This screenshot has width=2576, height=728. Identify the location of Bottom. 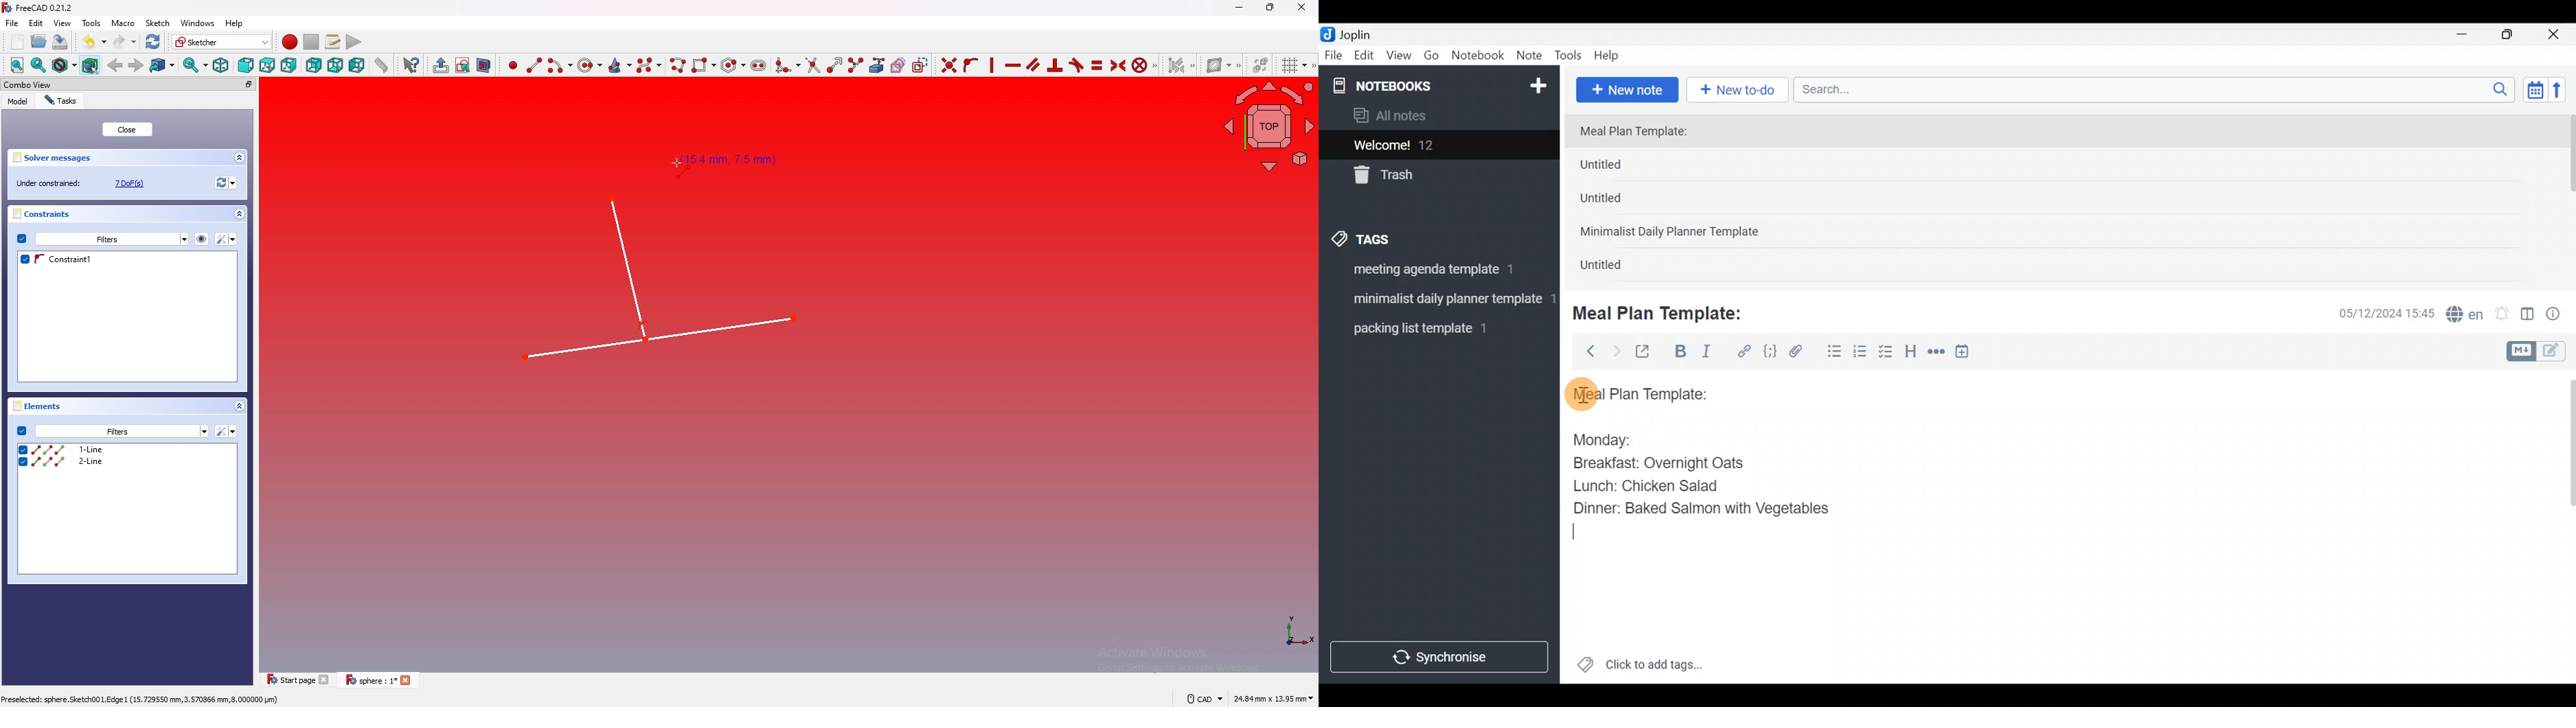
(335, 65).